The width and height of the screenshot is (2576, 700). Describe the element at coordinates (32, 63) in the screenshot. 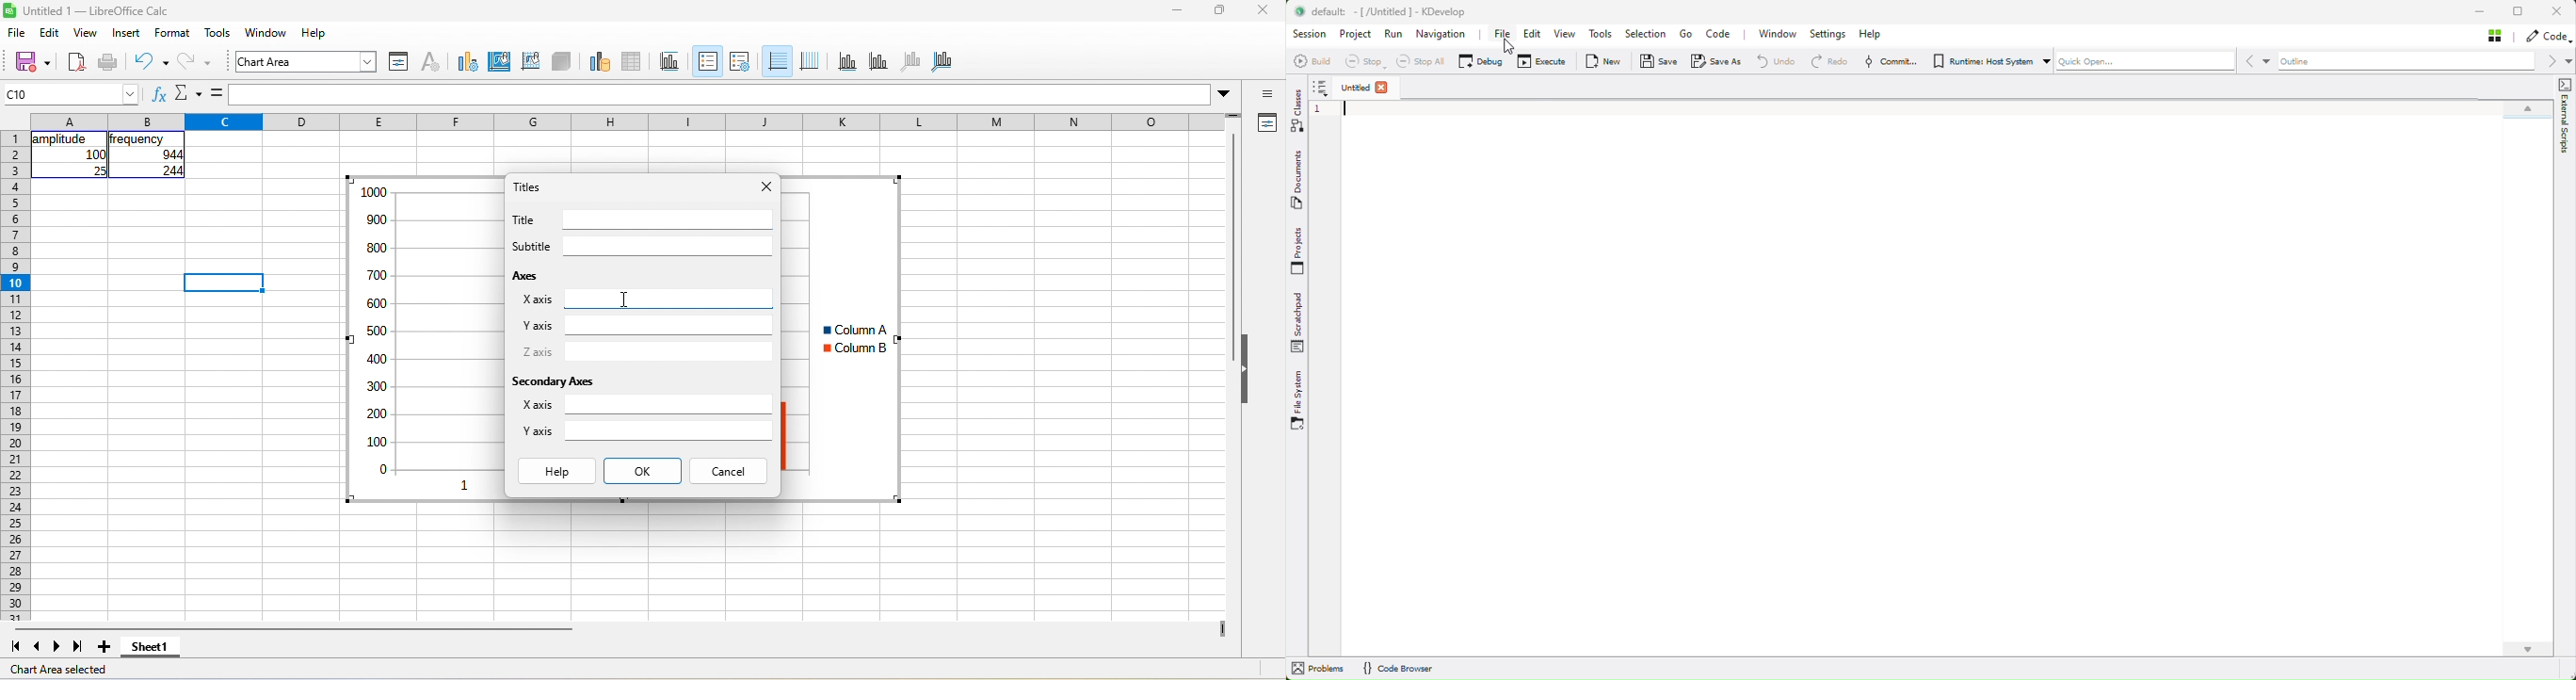

I see `save` at that location.